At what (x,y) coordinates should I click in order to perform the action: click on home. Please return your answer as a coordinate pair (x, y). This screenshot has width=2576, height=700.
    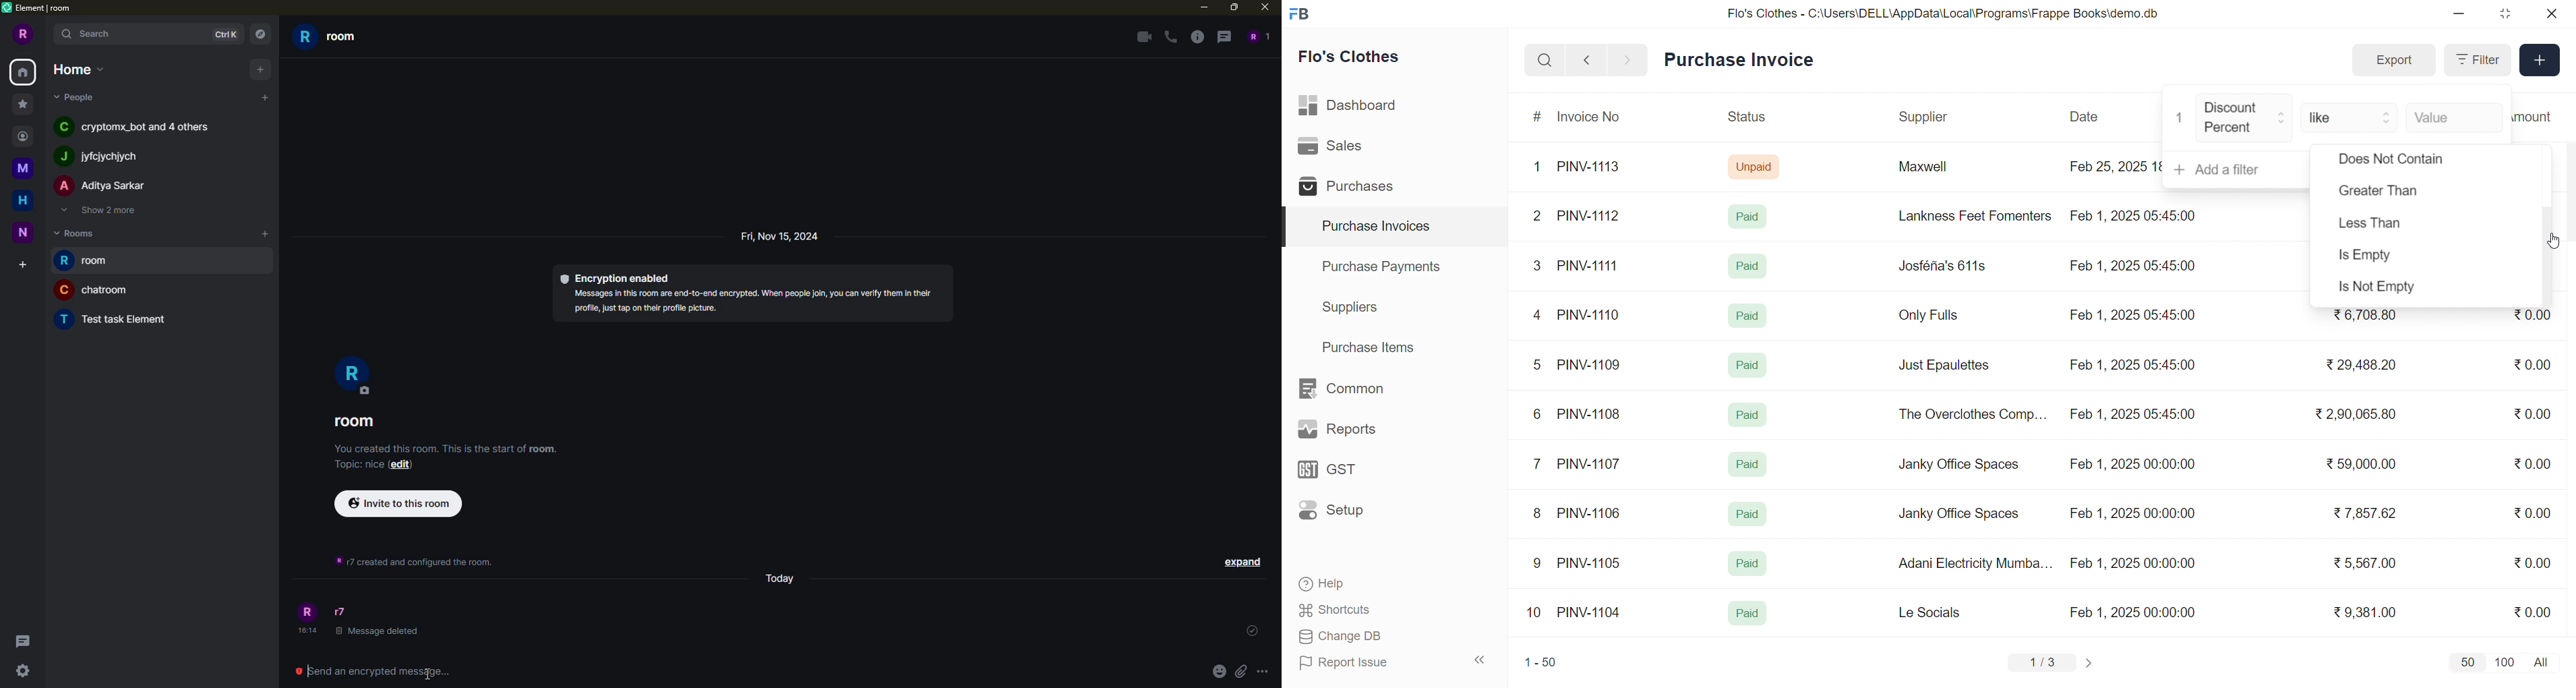
    Looking at the image, I should click on (25, 71).